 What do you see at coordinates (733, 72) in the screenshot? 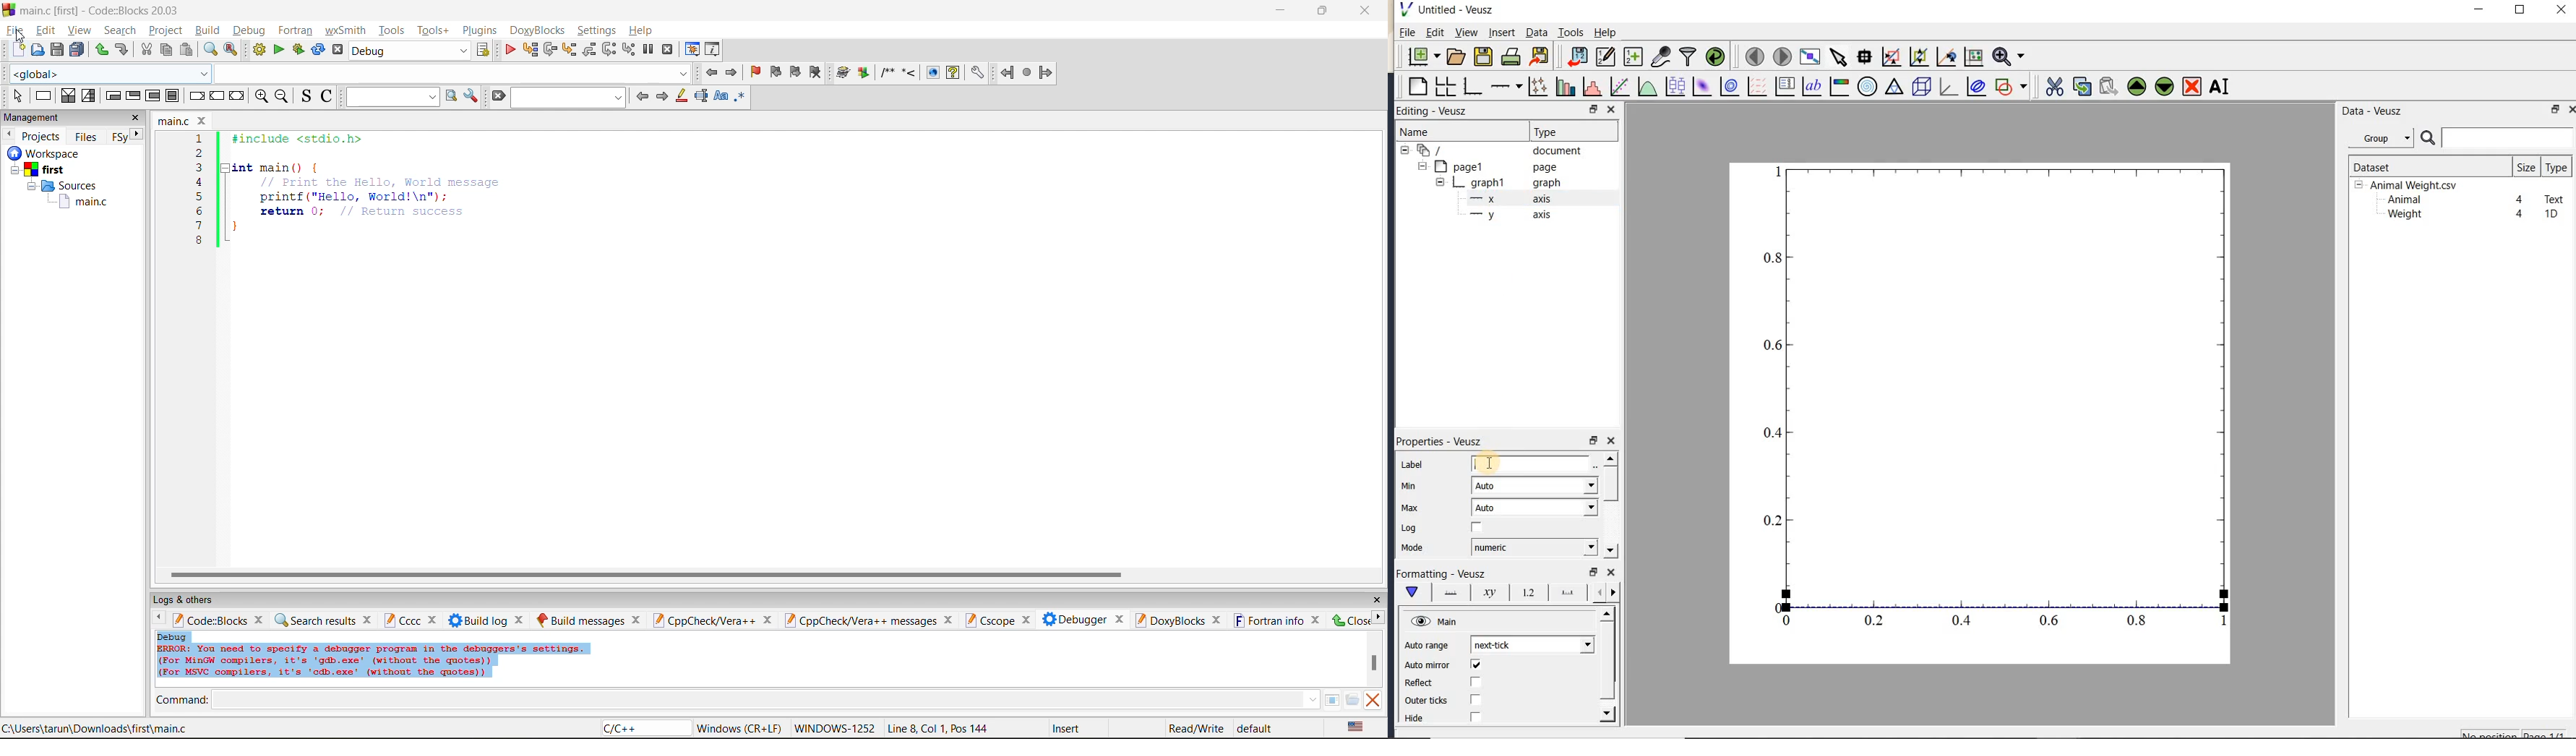
I see `jump forward` at bounding box center [733, 72].